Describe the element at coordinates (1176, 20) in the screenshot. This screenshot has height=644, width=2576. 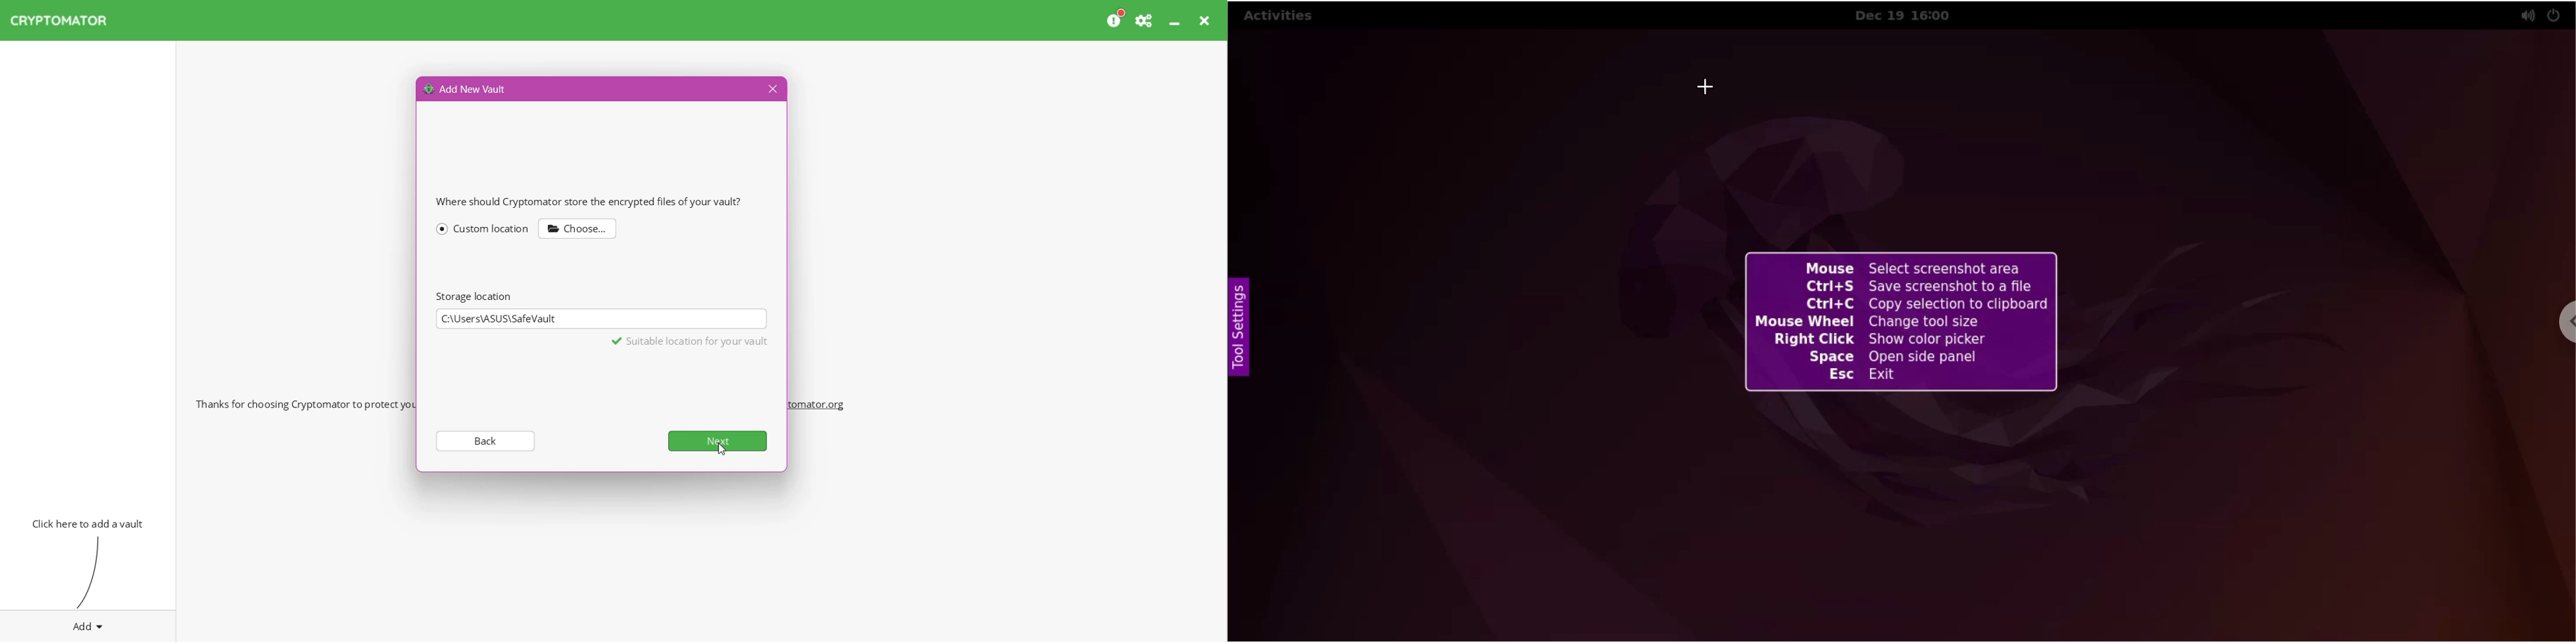
I see `Minimize` at that location.